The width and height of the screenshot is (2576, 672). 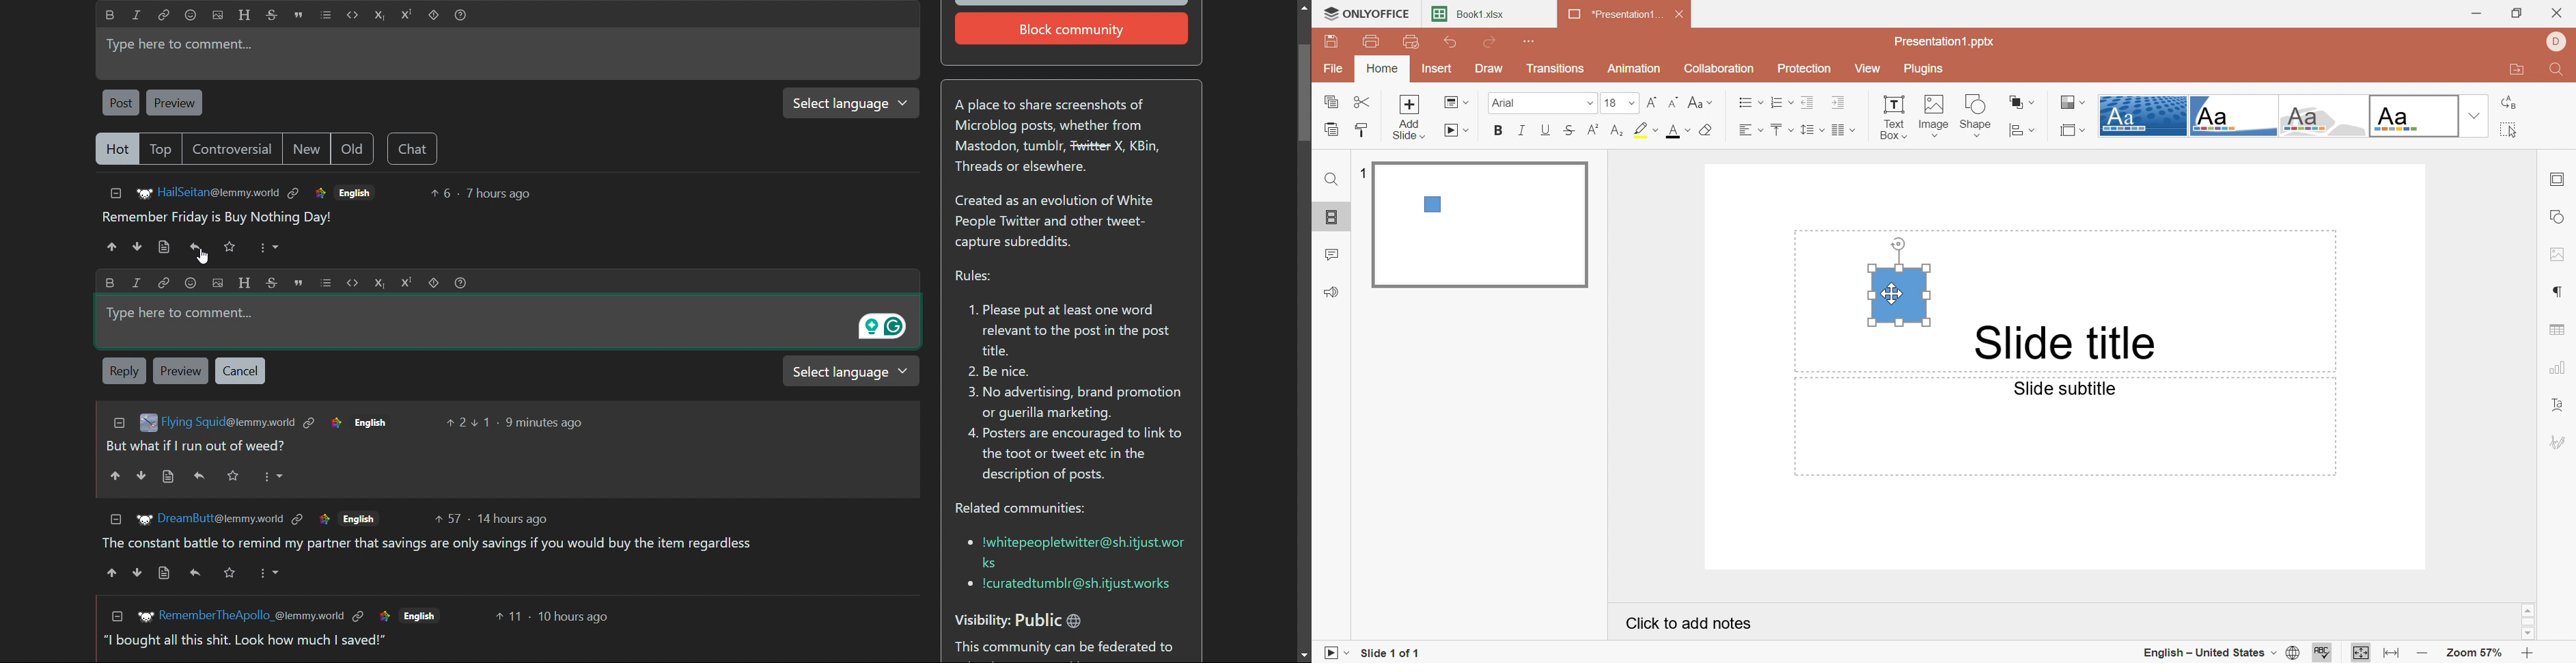 What do you see at coordinates (1783, 130) in the screenshot?
I see `Vertical align` at bounding box center [1783, 130].